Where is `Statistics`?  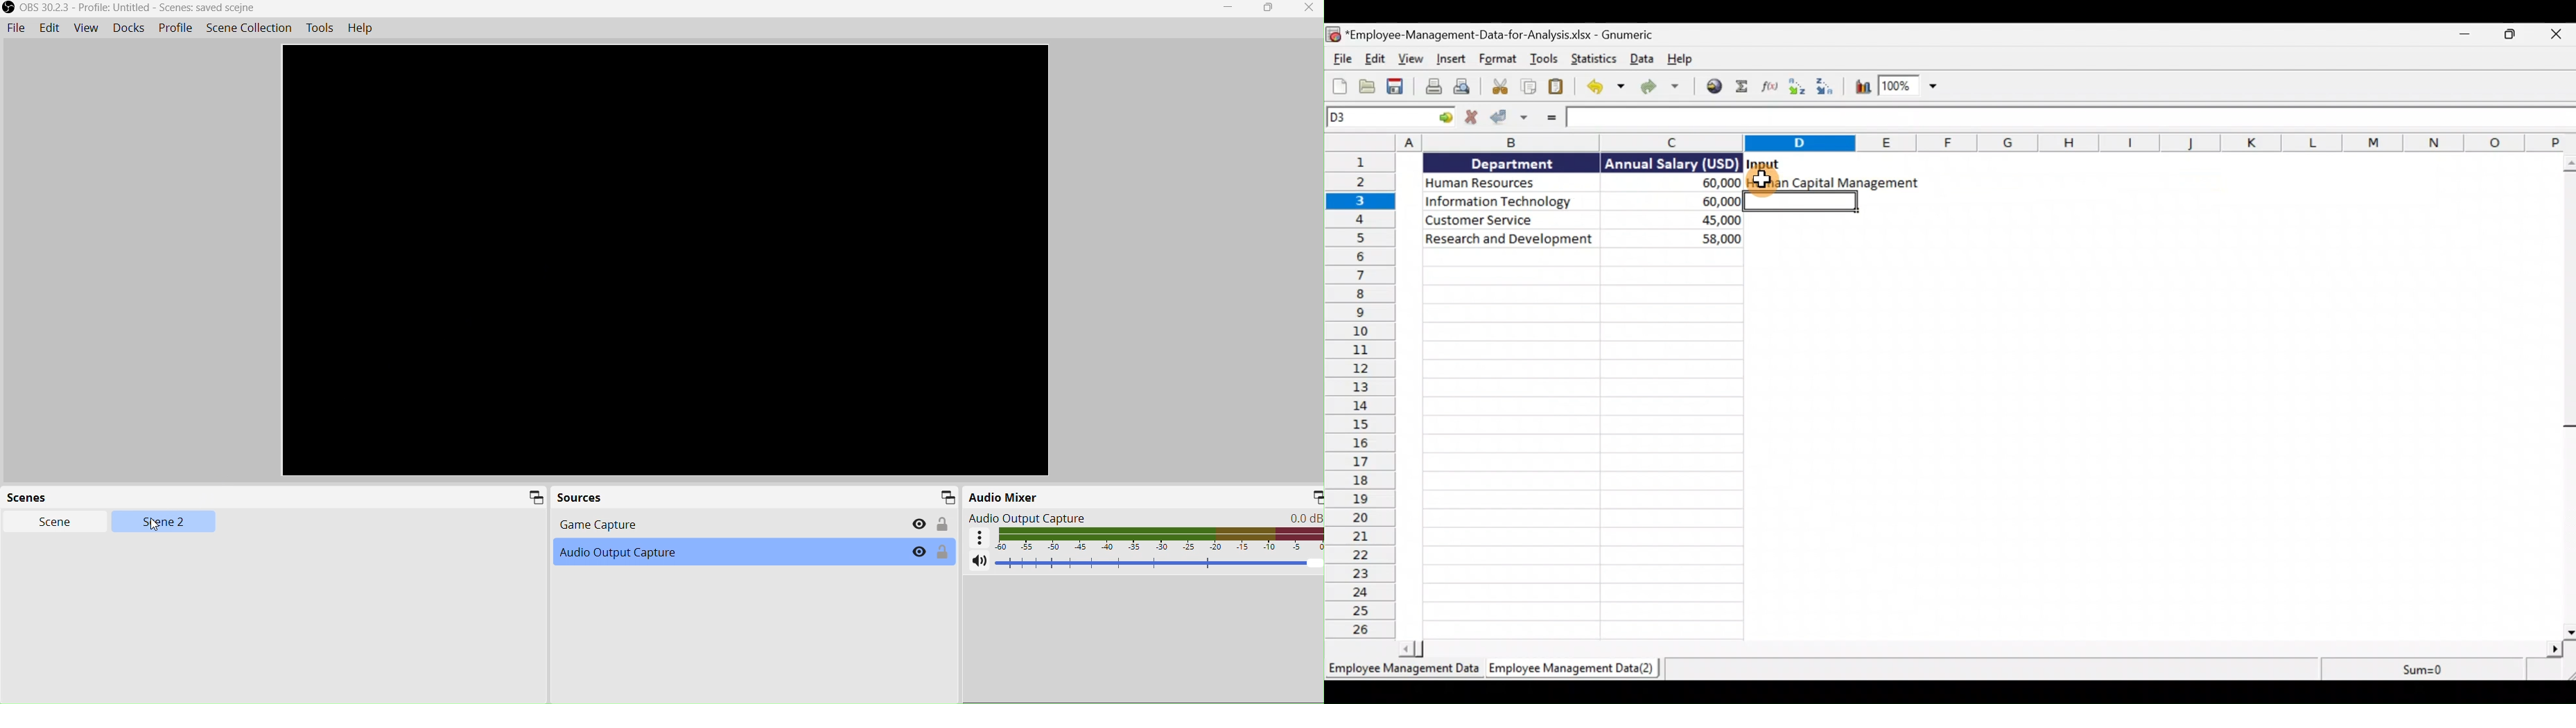
Statistics is located at coordinates (1595, 60).